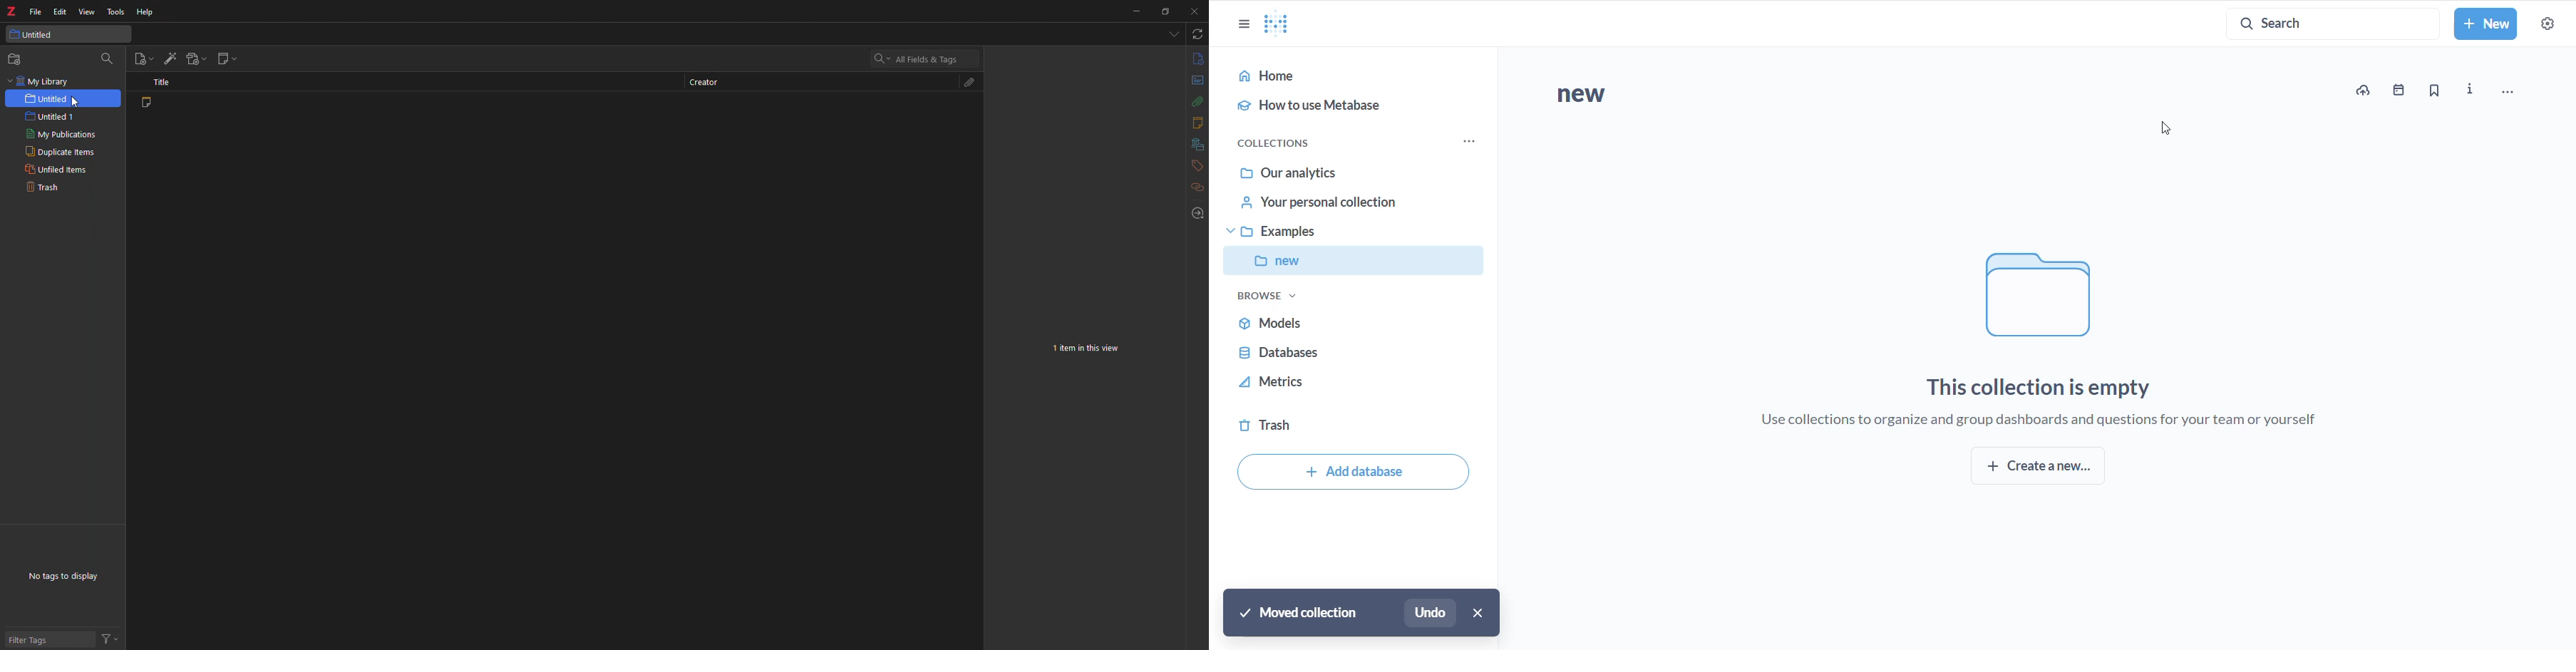  Describe the element at coordinates (74, 100) in the screenshot. I see `cursor` at that location.